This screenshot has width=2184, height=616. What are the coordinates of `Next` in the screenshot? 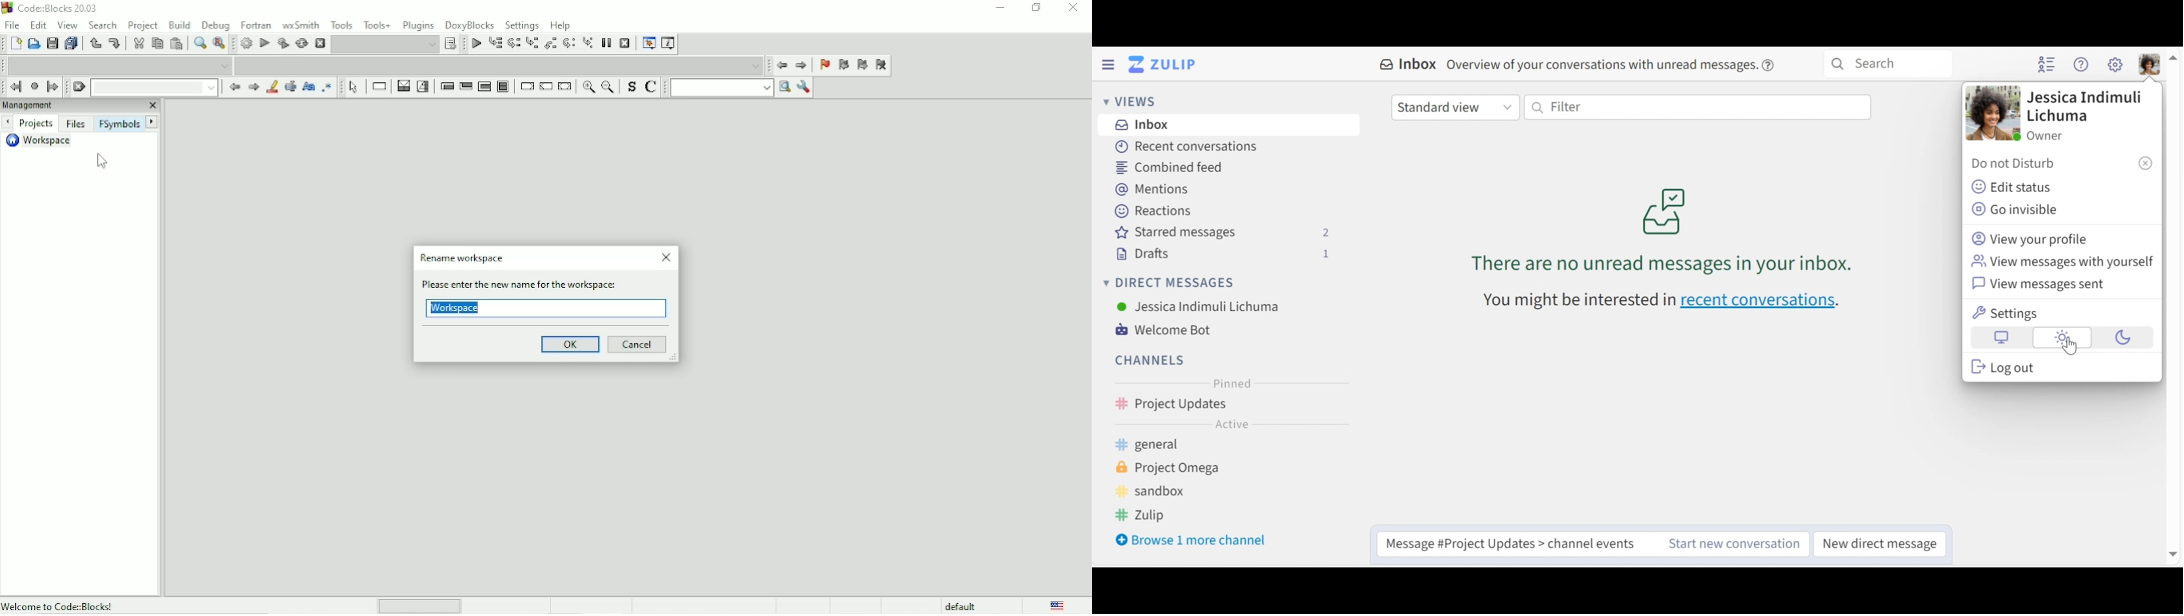 It's located at (253, 87).